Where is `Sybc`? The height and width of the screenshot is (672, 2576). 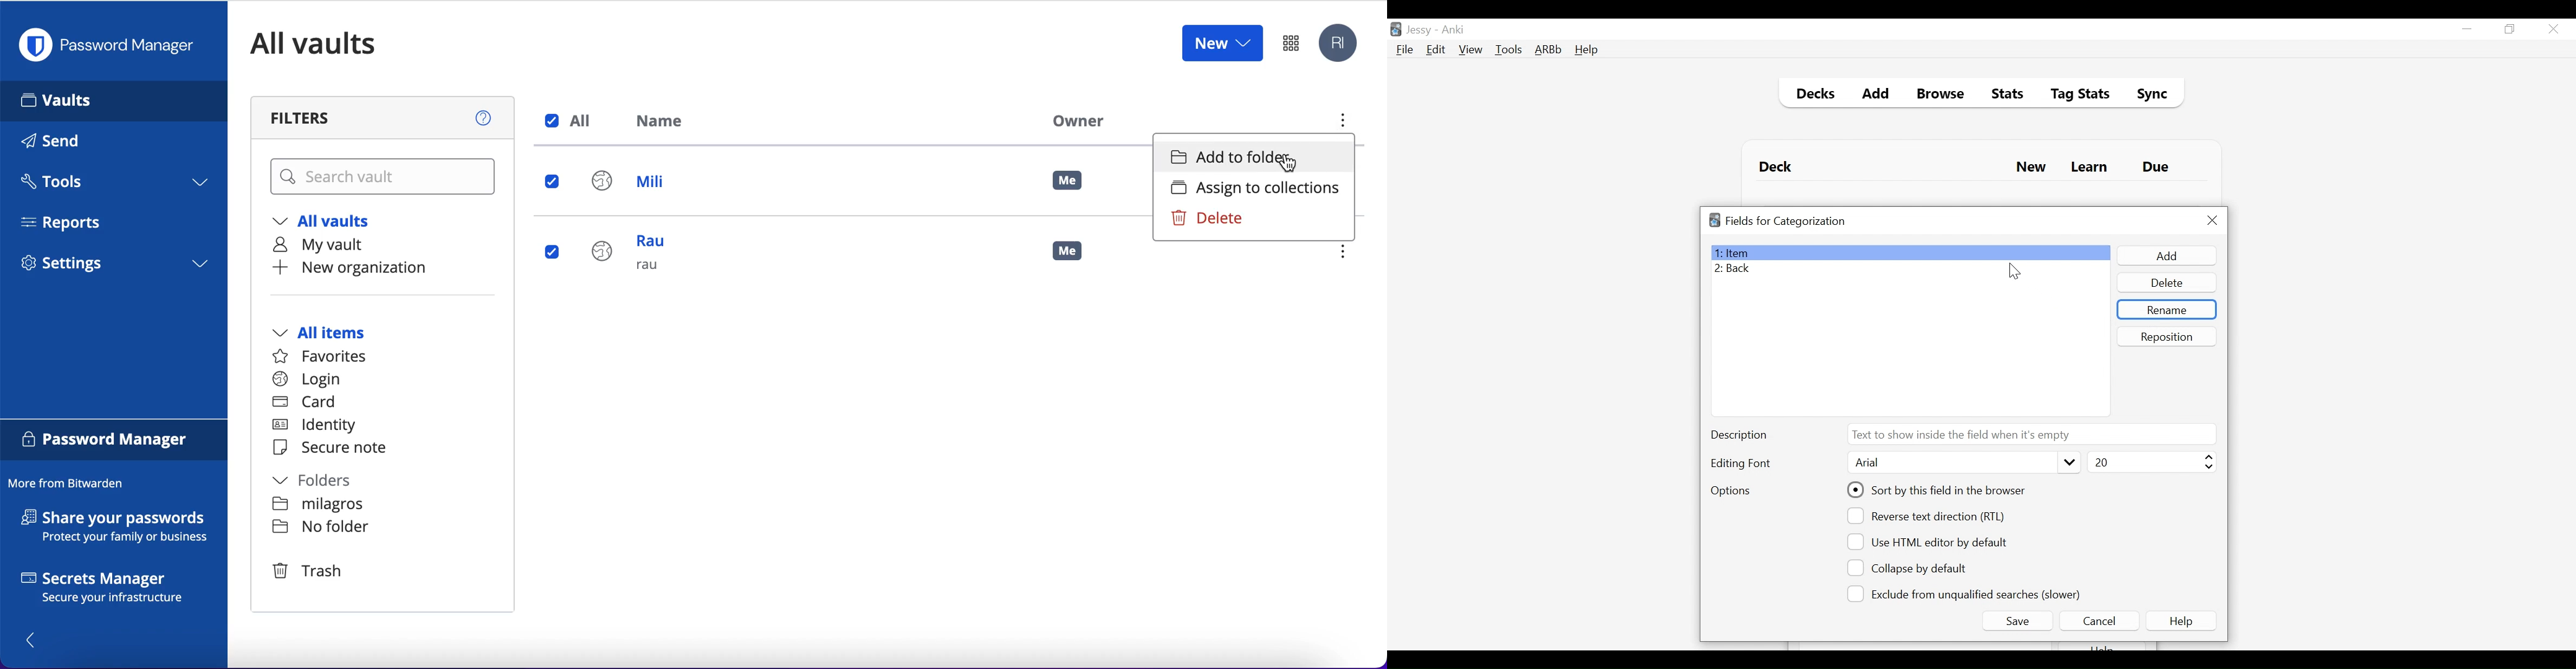 Sybc is located at coordinates (2147, 95).